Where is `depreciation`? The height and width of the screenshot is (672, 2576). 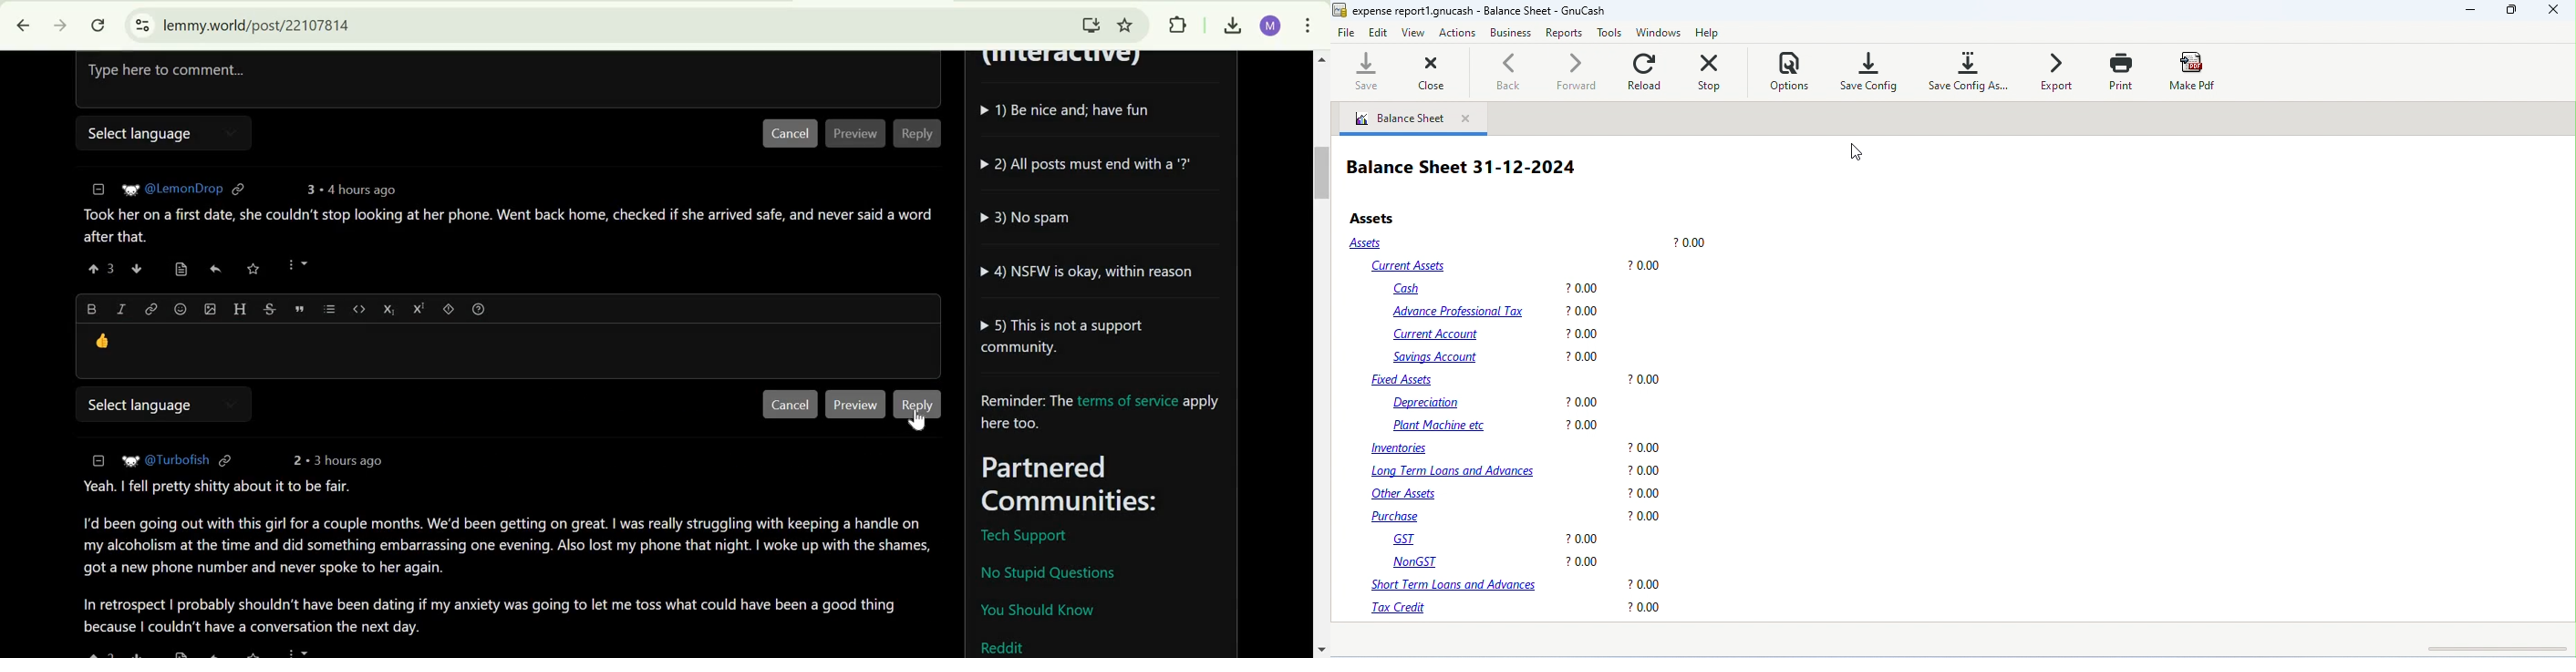
depreciation is located at coordinates (1498, 403).